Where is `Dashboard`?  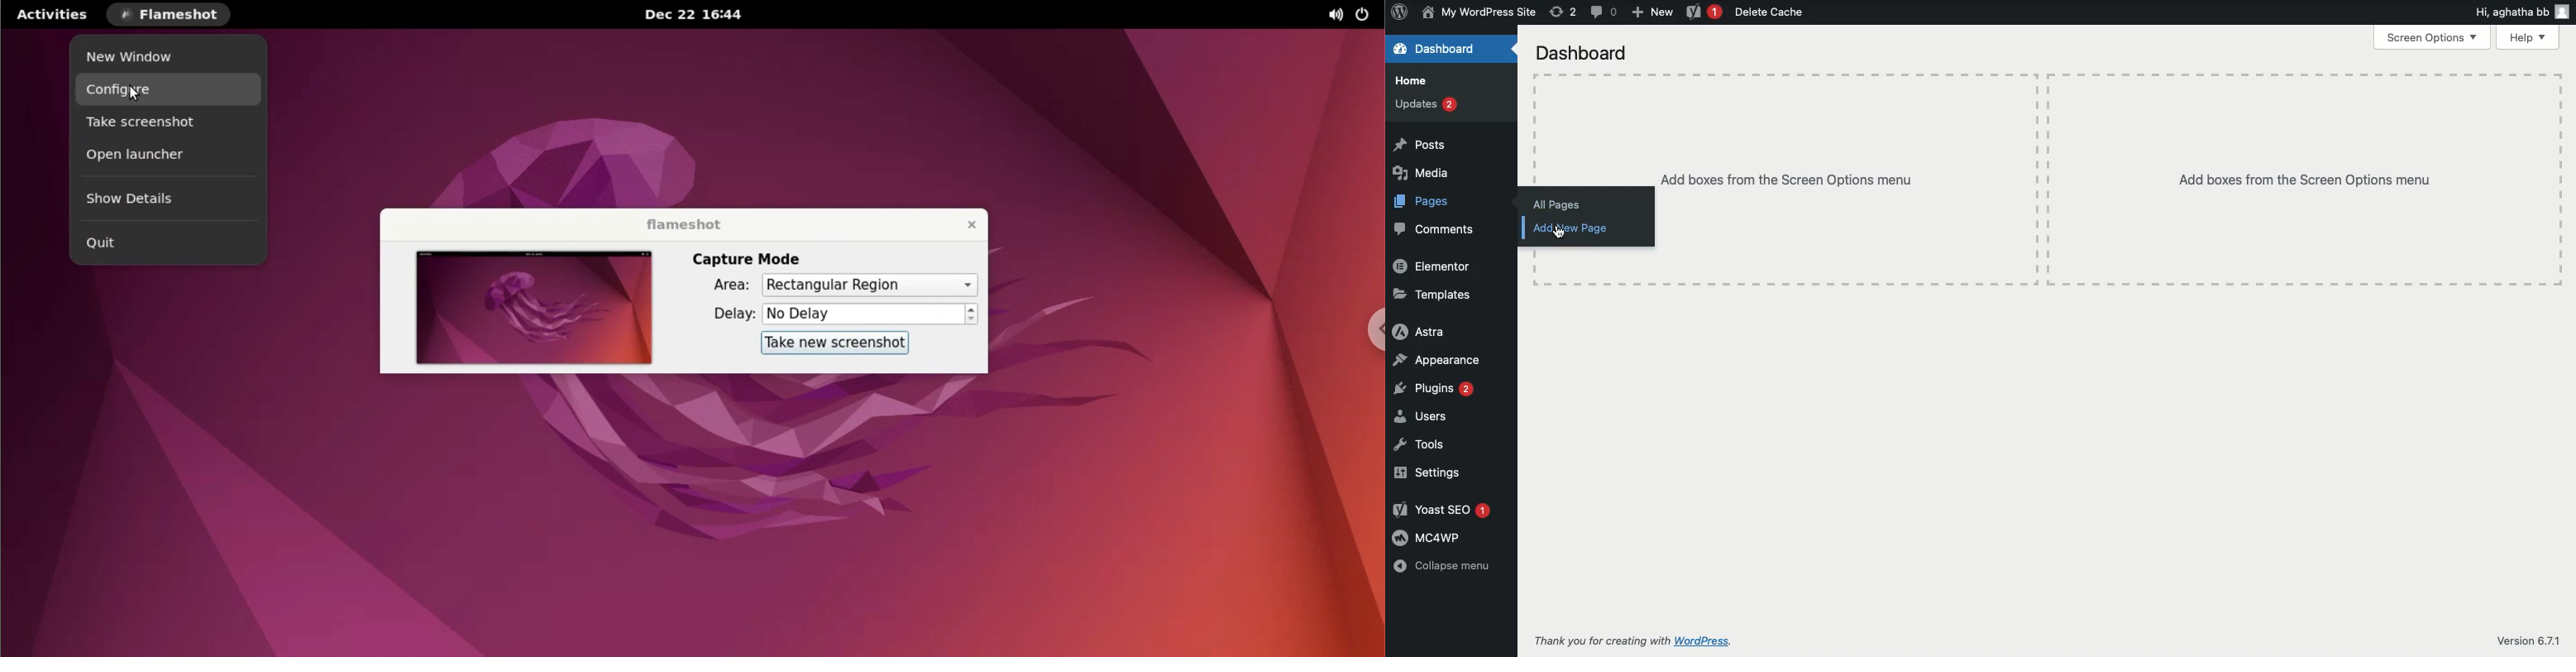
Dashboard is located at coordinates (1587, 52).